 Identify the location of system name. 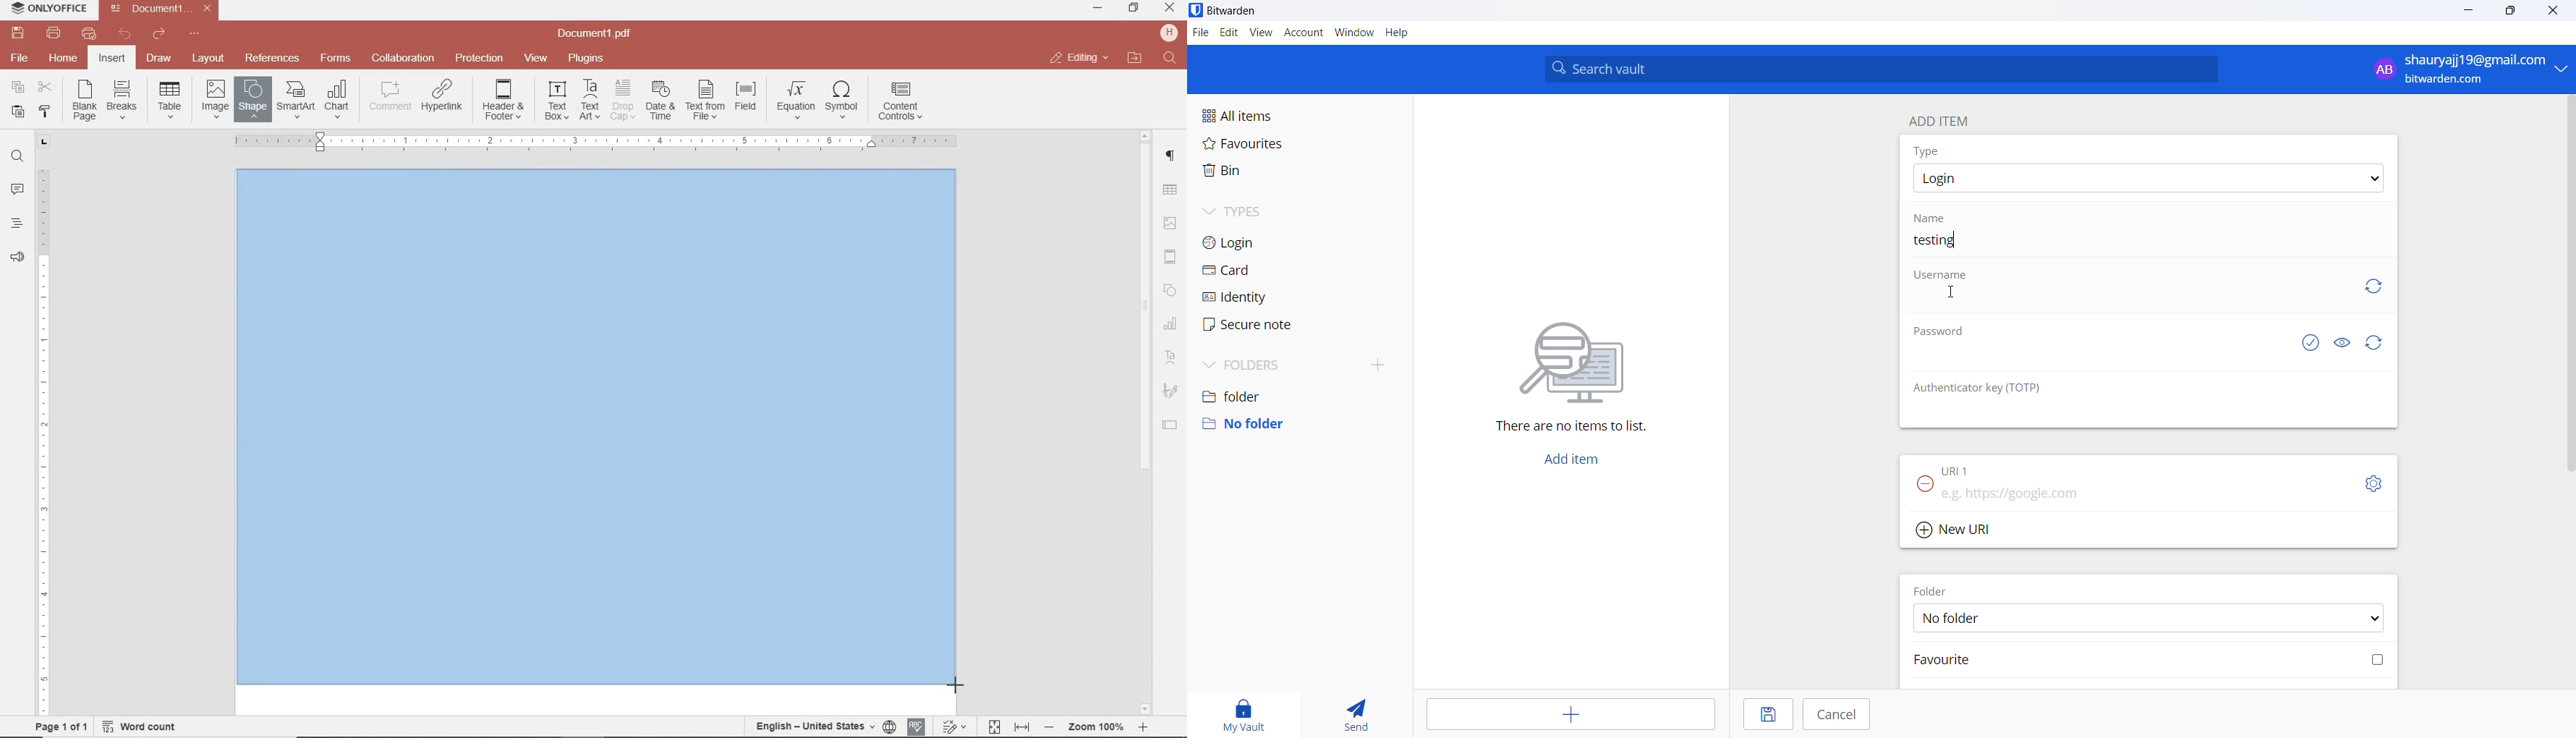
(45, 9).